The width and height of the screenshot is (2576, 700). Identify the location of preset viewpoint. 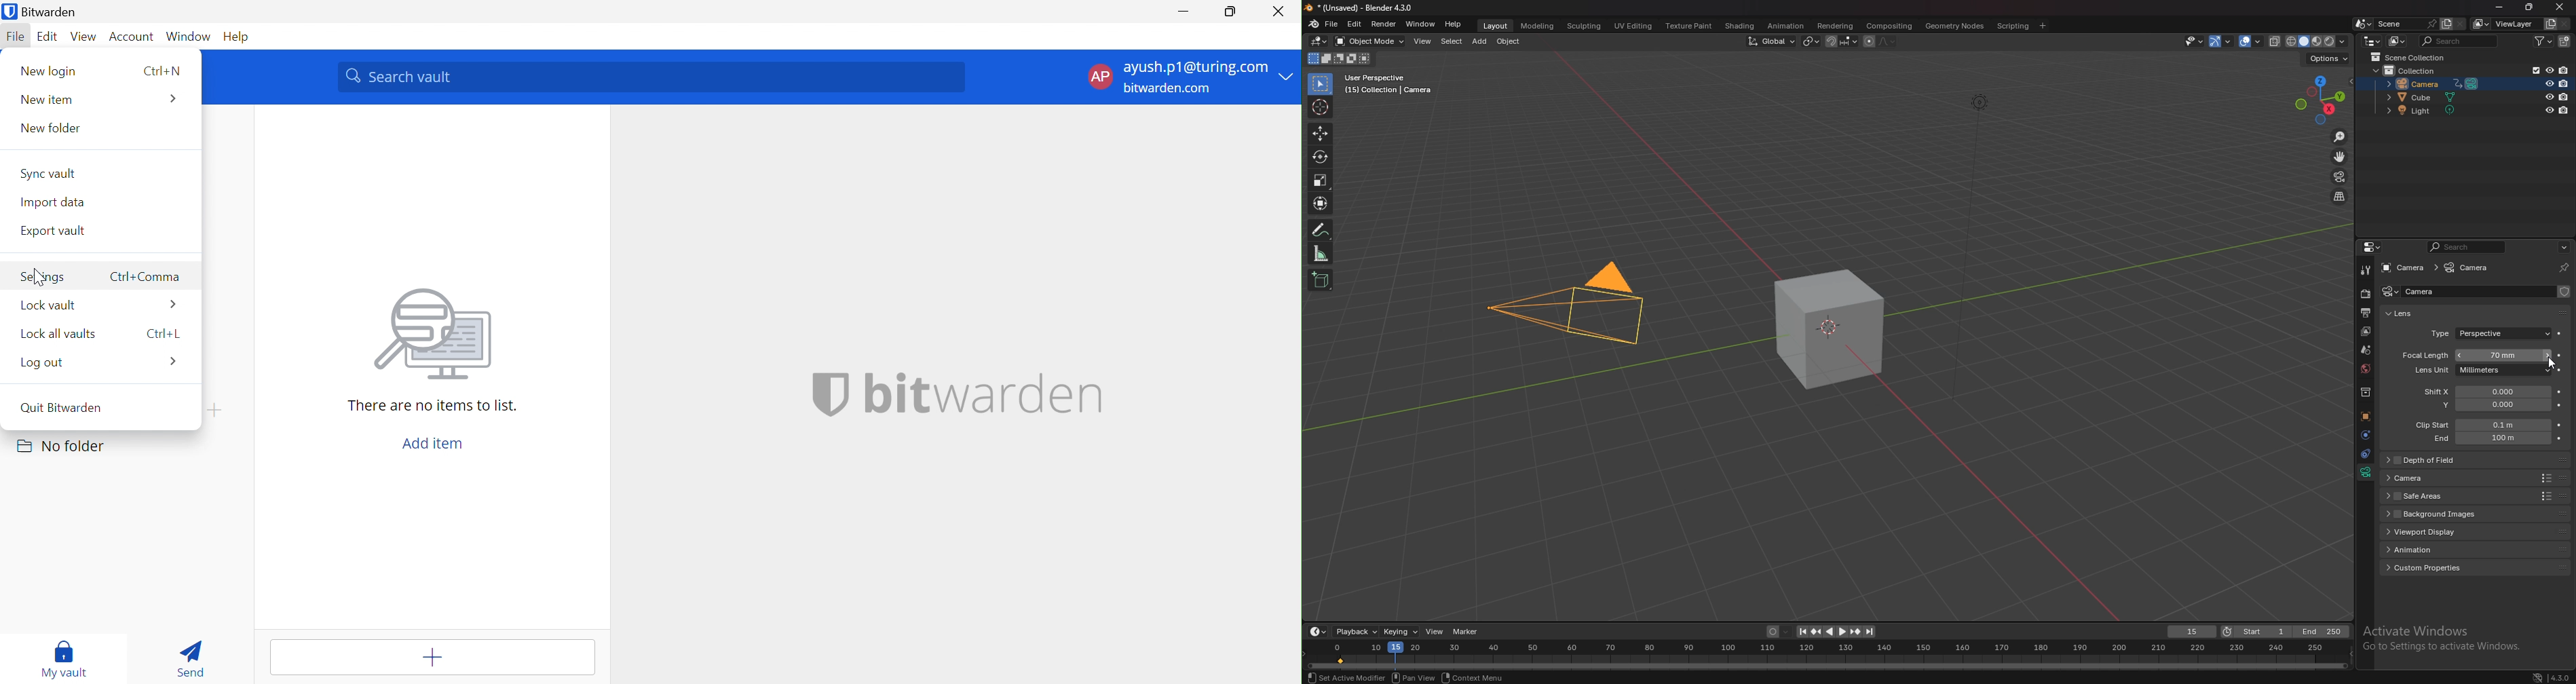
(2320, 100).